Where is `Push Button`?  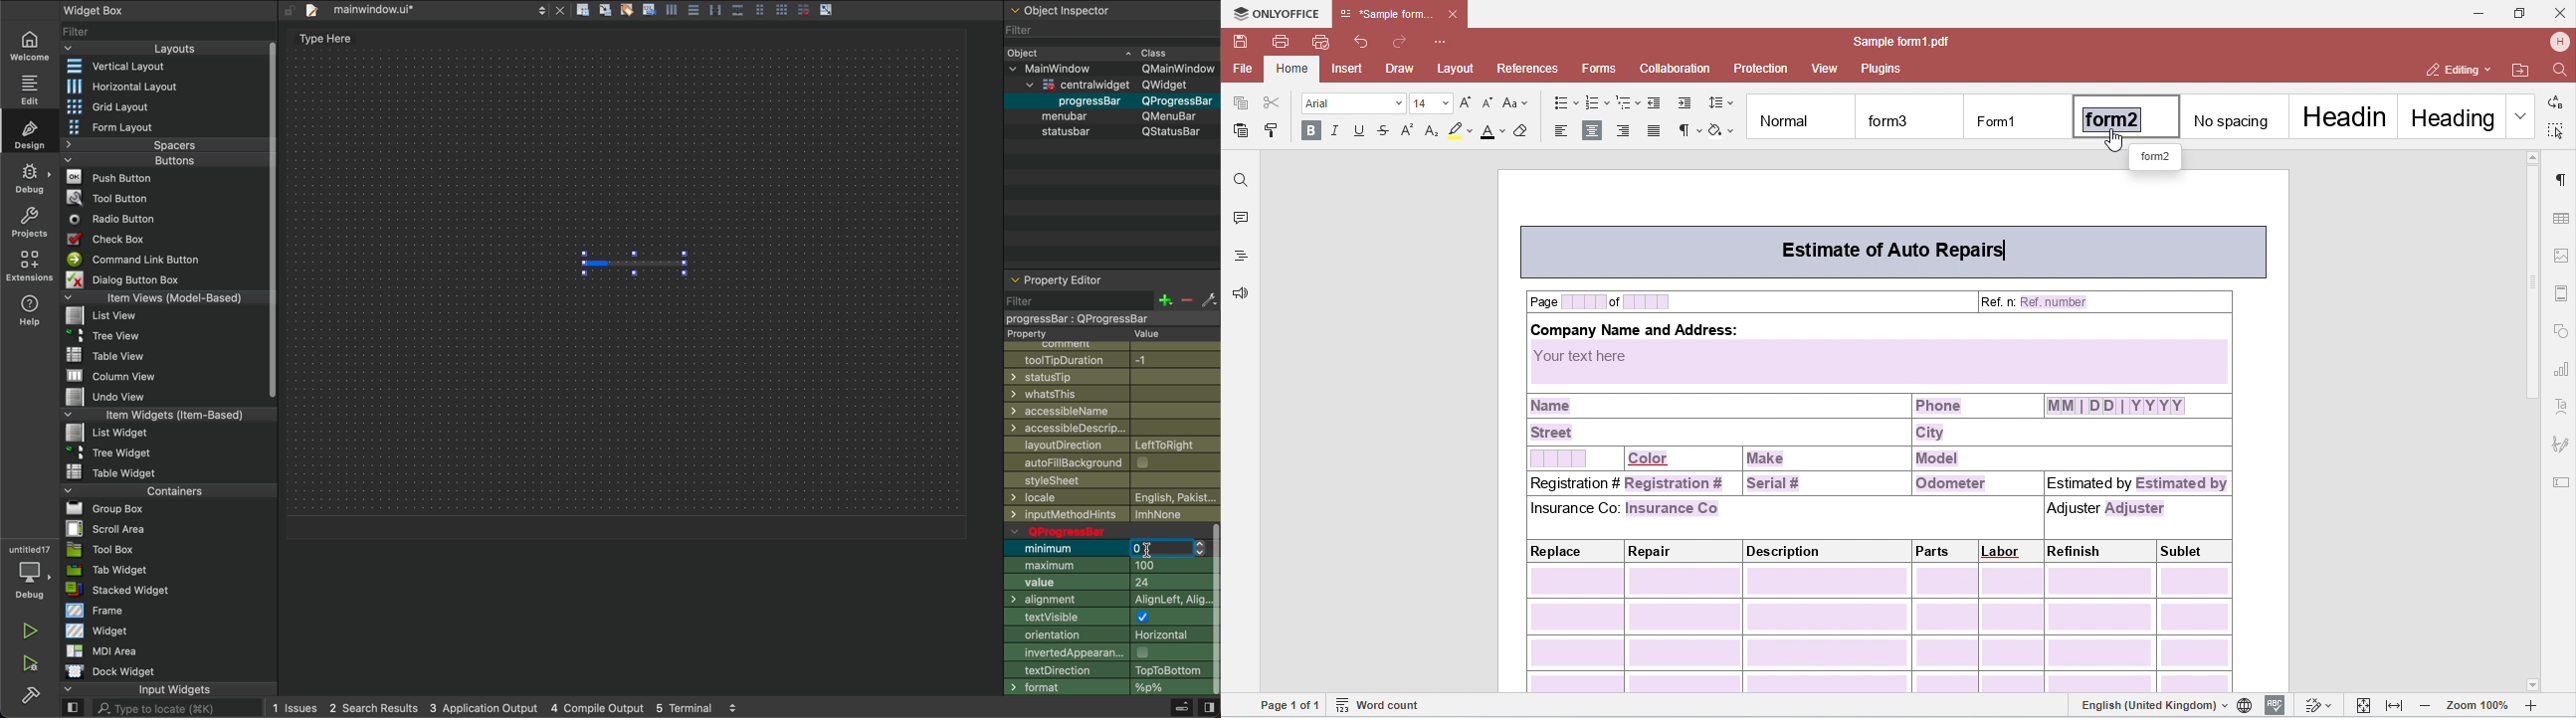 Push Button is located at coordinates (112, 176).